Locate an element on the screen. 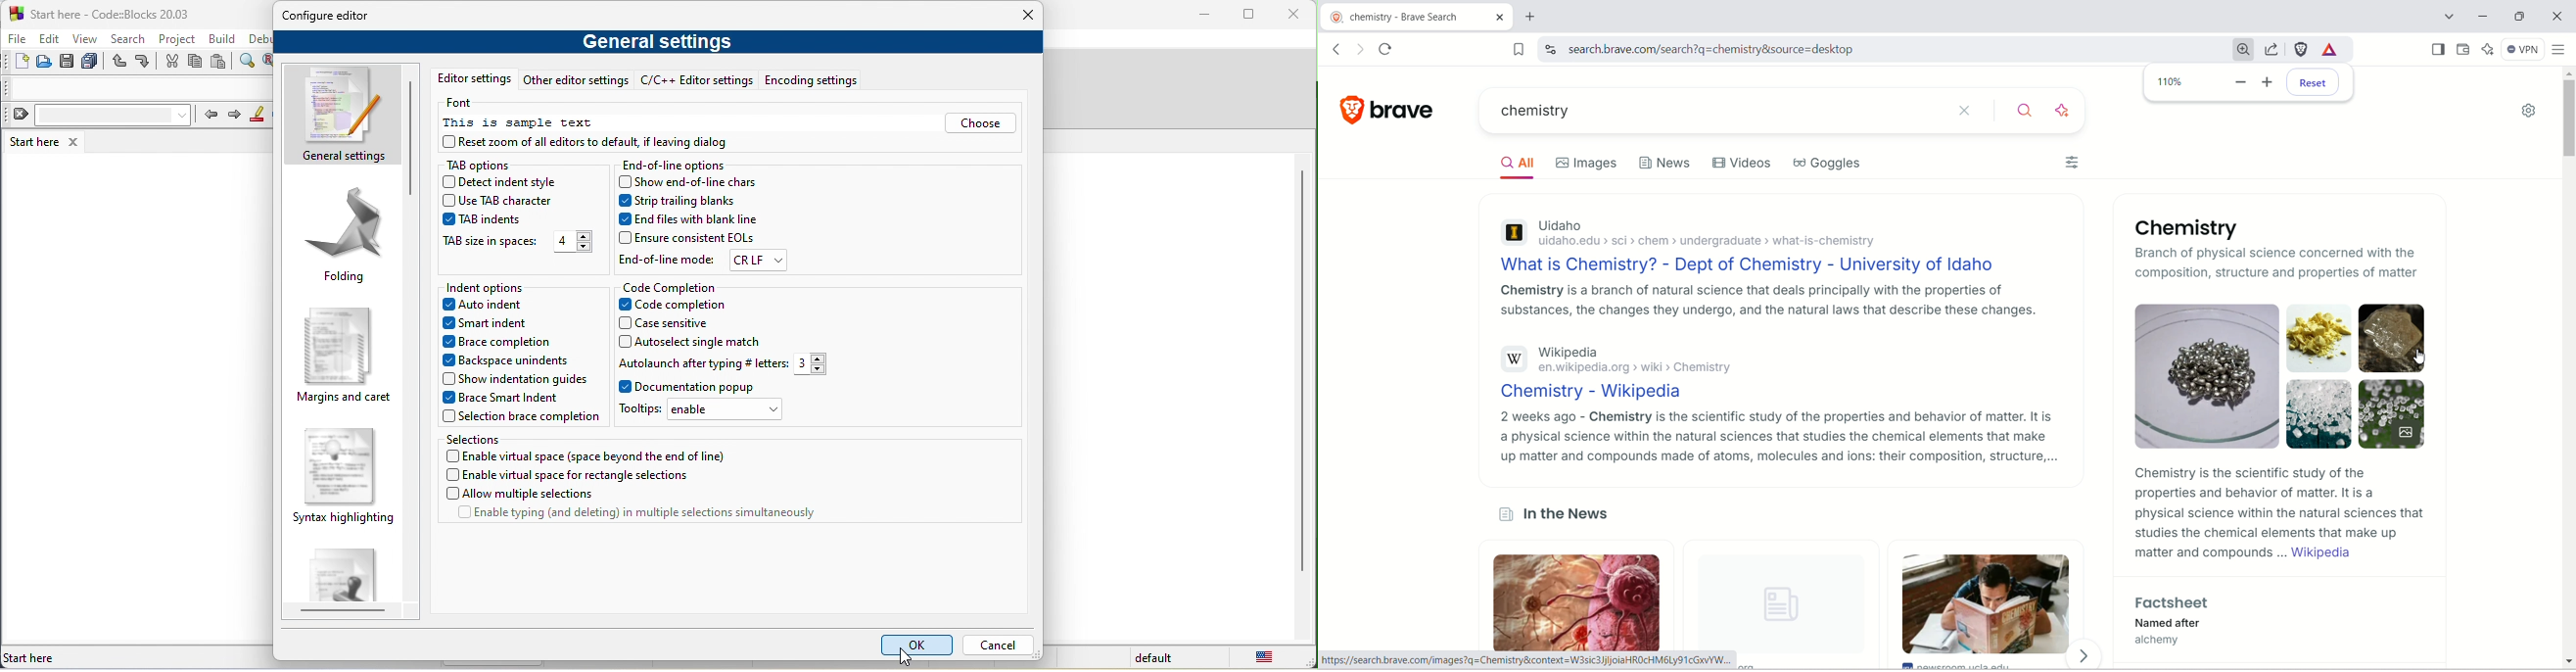 Image resolution: width=2576 pixels, height=672 pixels. clear is located at coordinates (100, 117).